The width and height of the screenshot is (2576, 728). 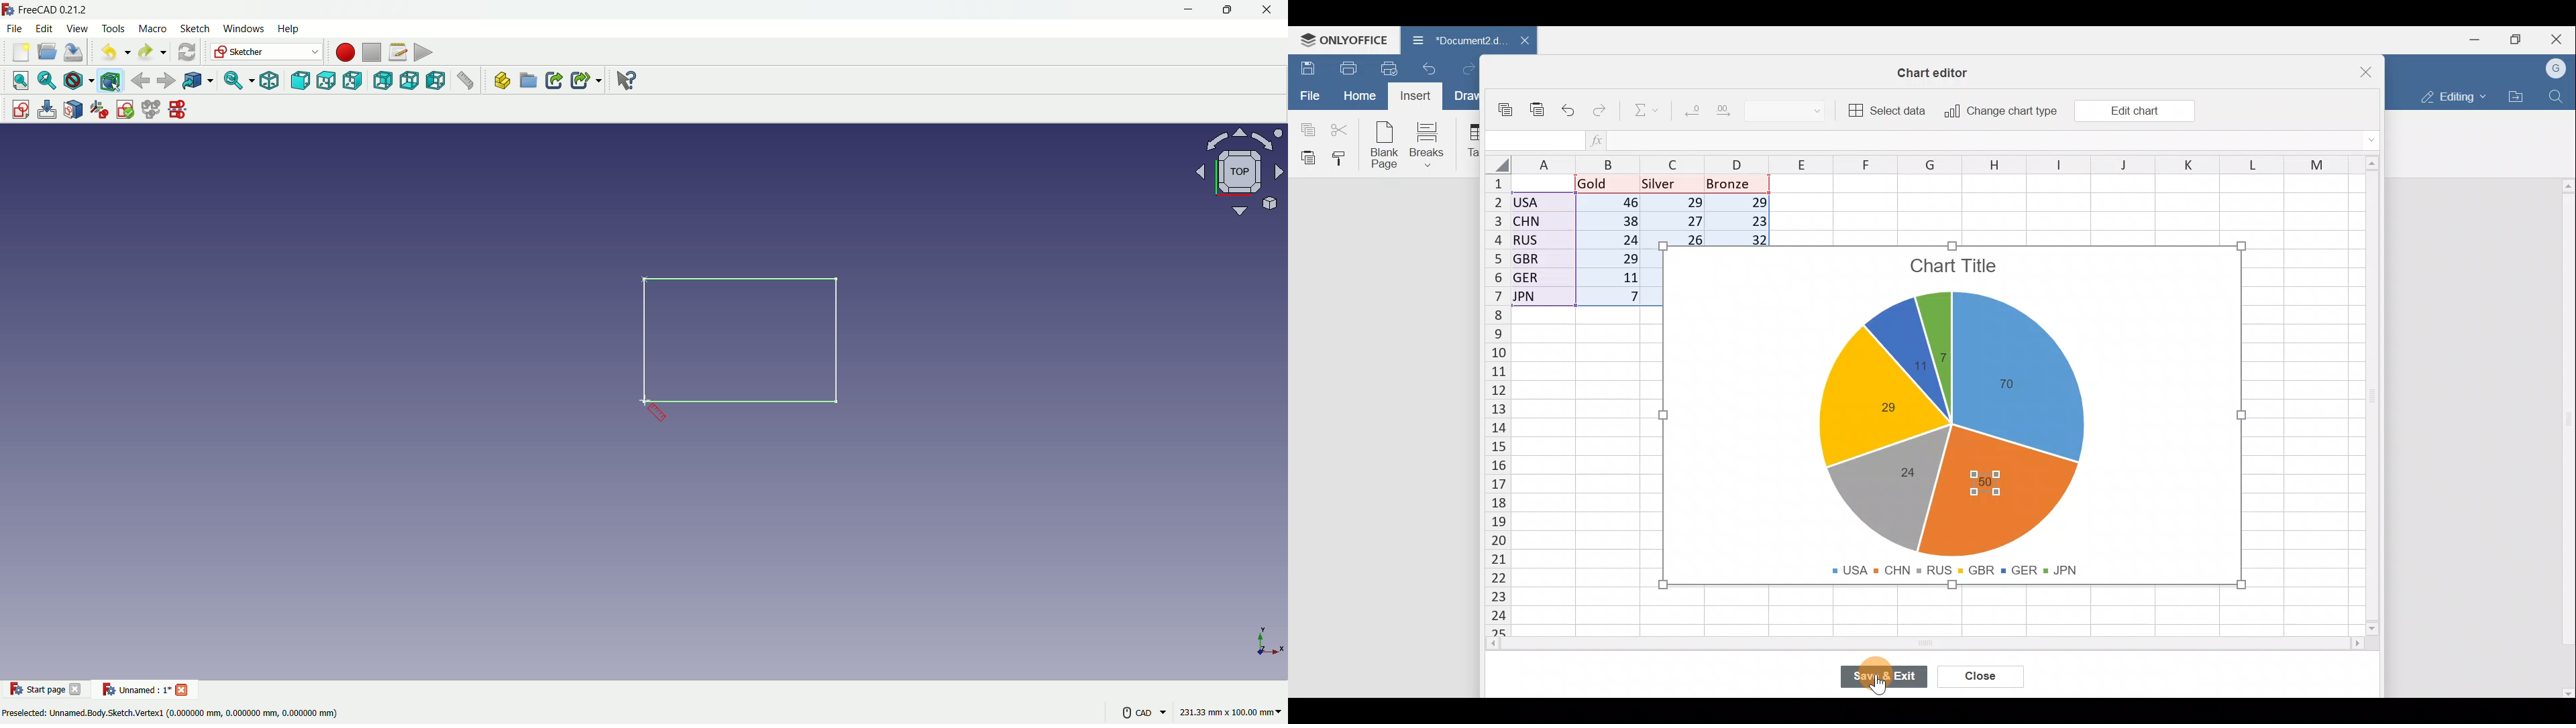 What do you see at coordinates (2557, 69) in the screenshot?
I see `Account name` at bounding box center [2557, 69].